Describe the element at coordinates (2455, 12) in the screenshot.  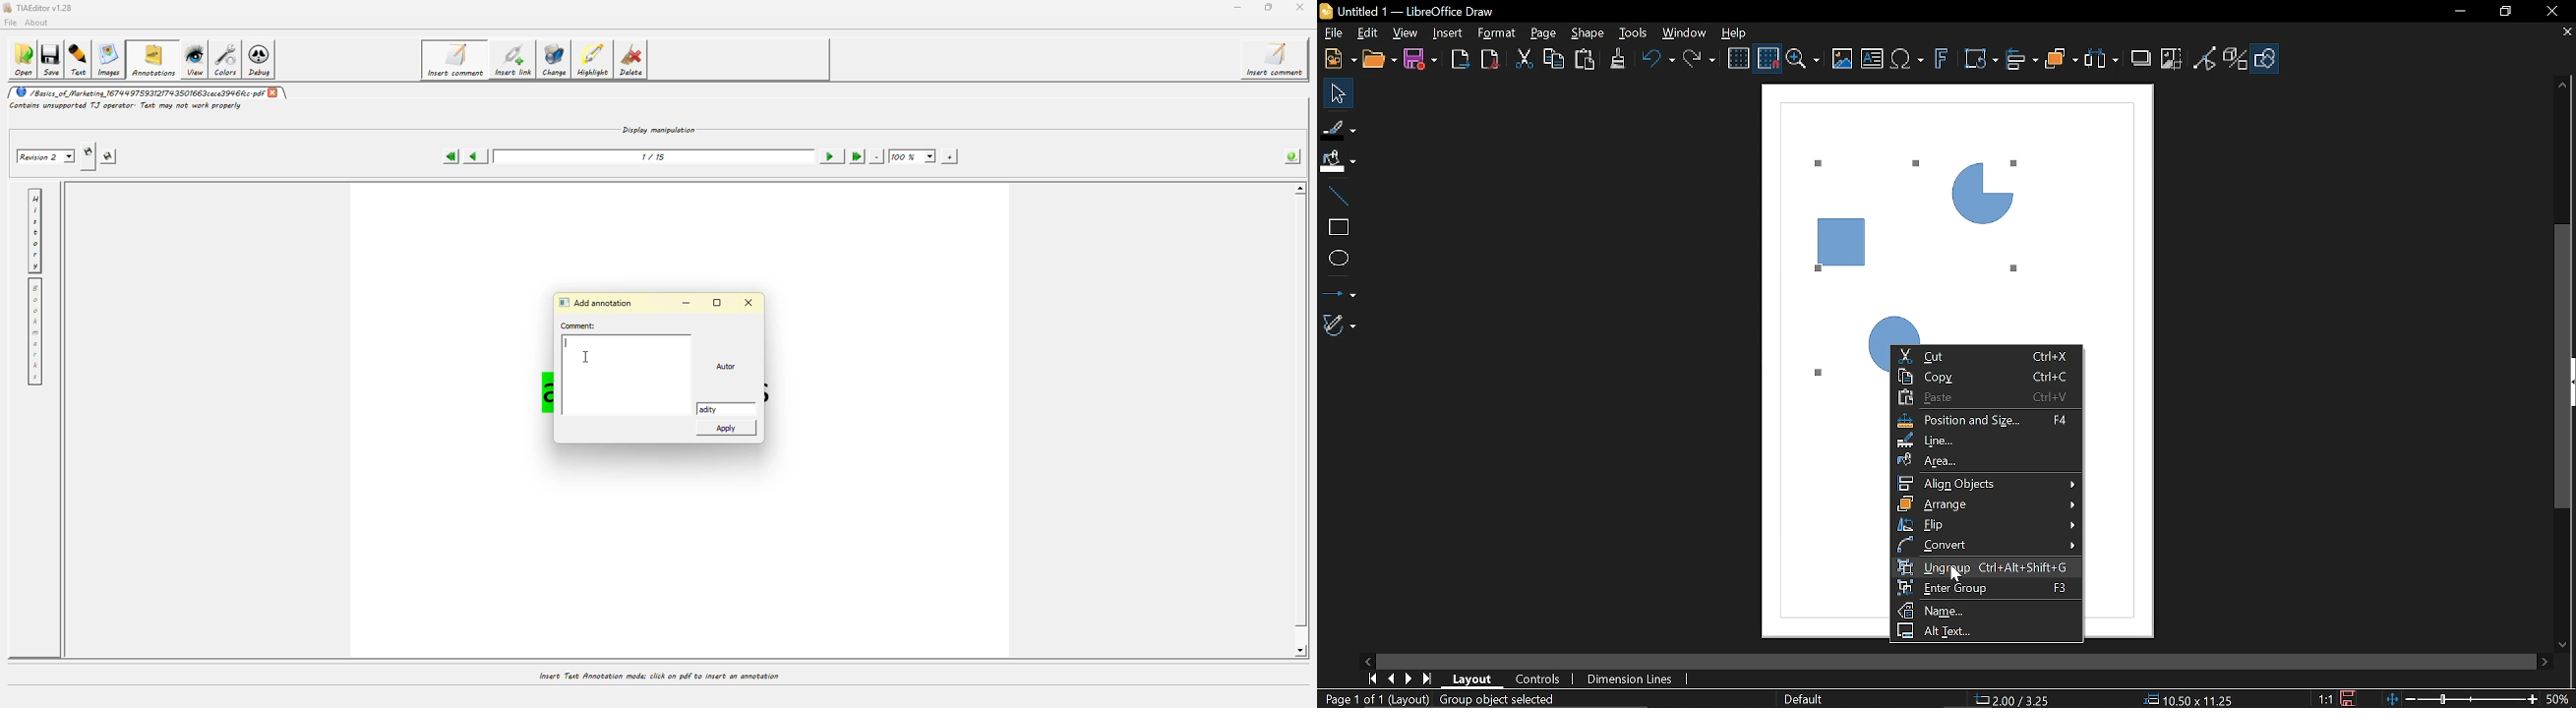
I see `Minimize` at that location.